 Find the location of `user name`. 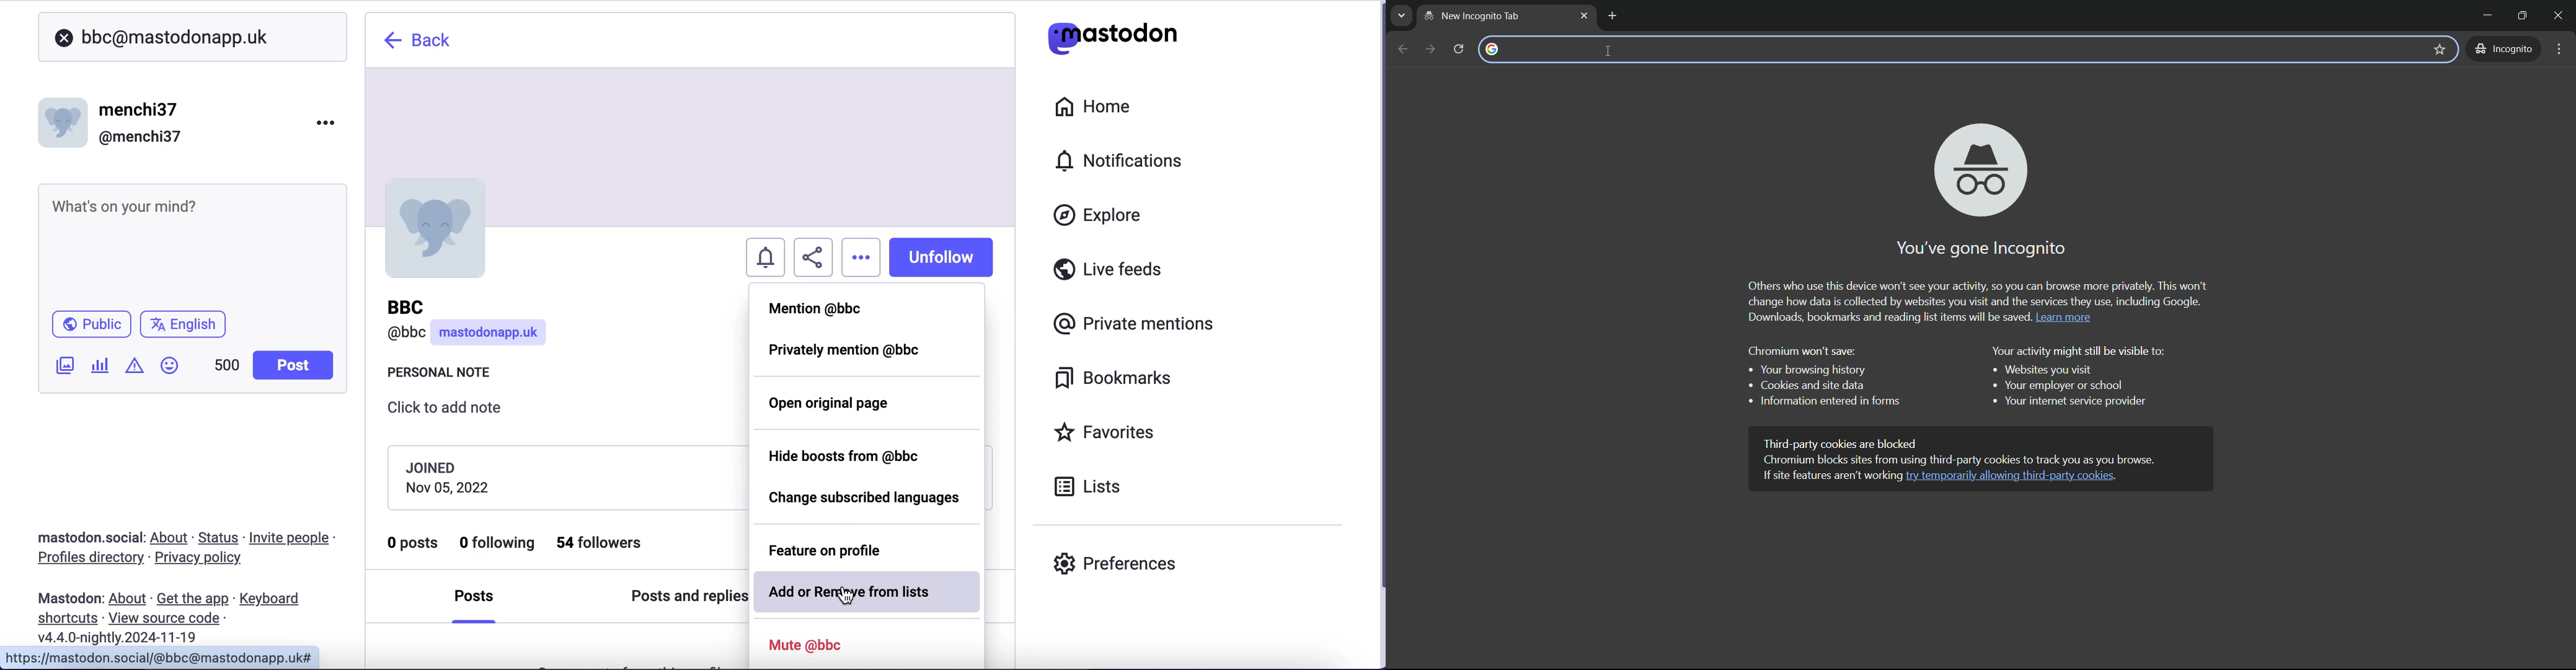

user name is located at coordinates (475, 325).